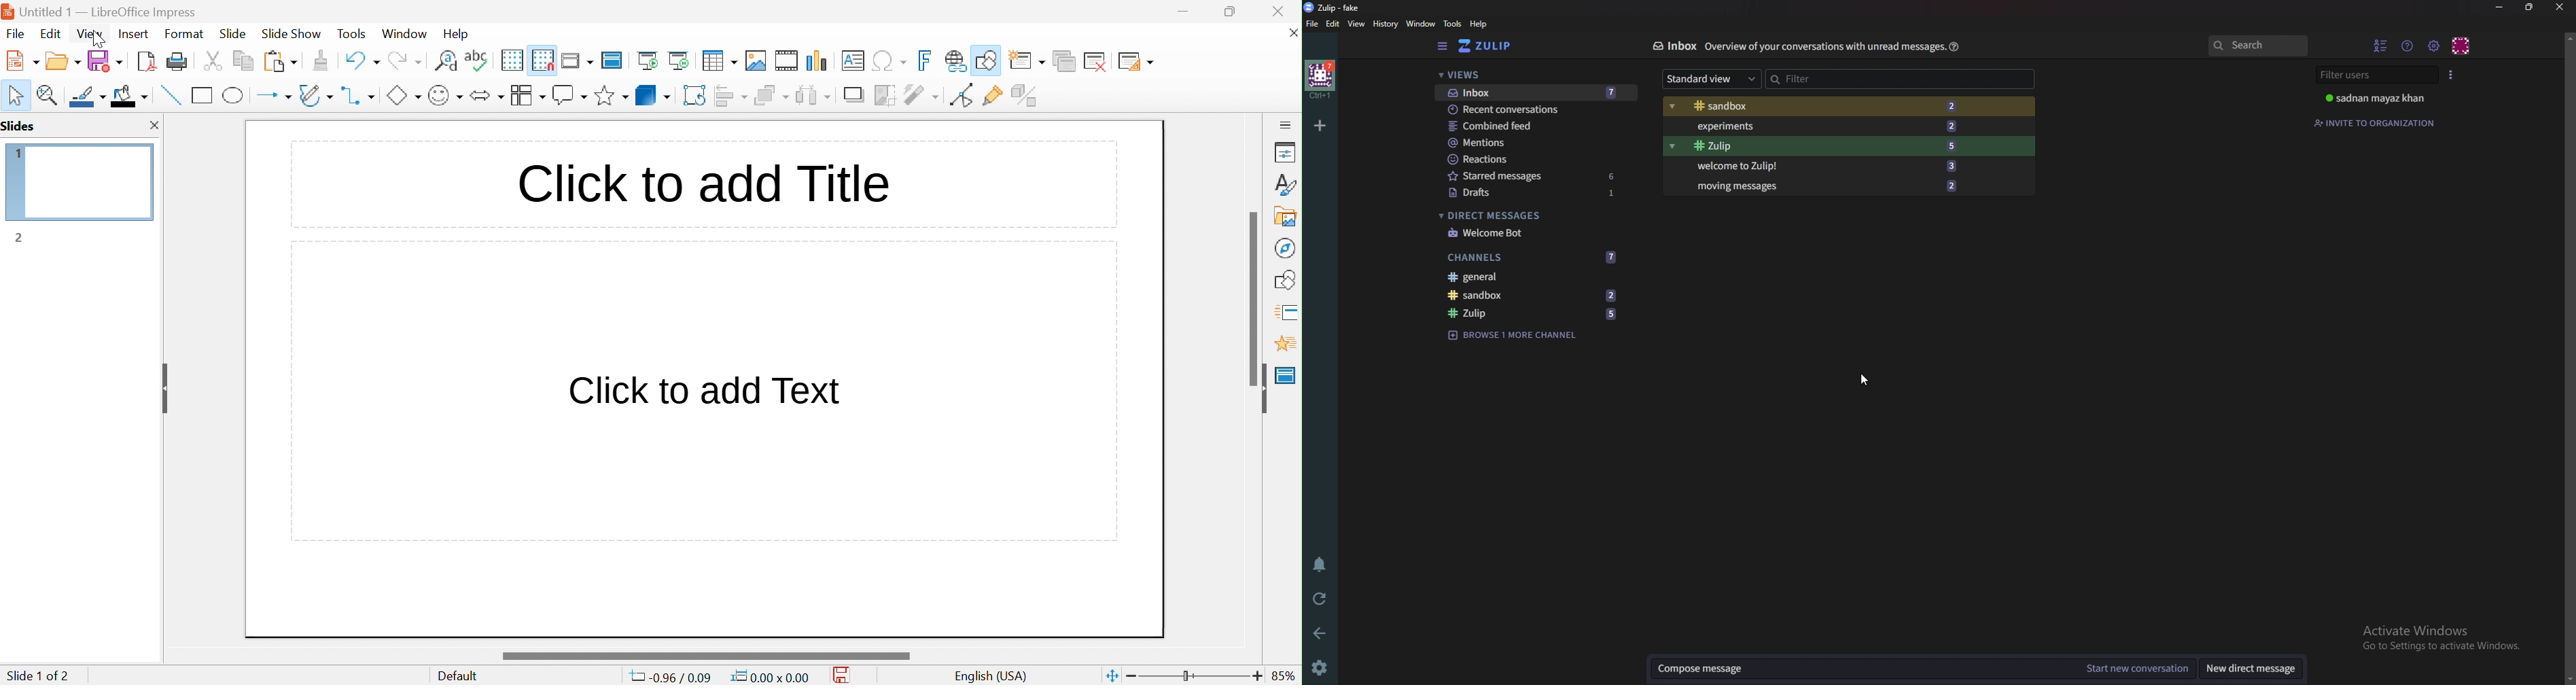 The image size is (2576, 700). I want to click on sidebar settings, so click(1286, 124).